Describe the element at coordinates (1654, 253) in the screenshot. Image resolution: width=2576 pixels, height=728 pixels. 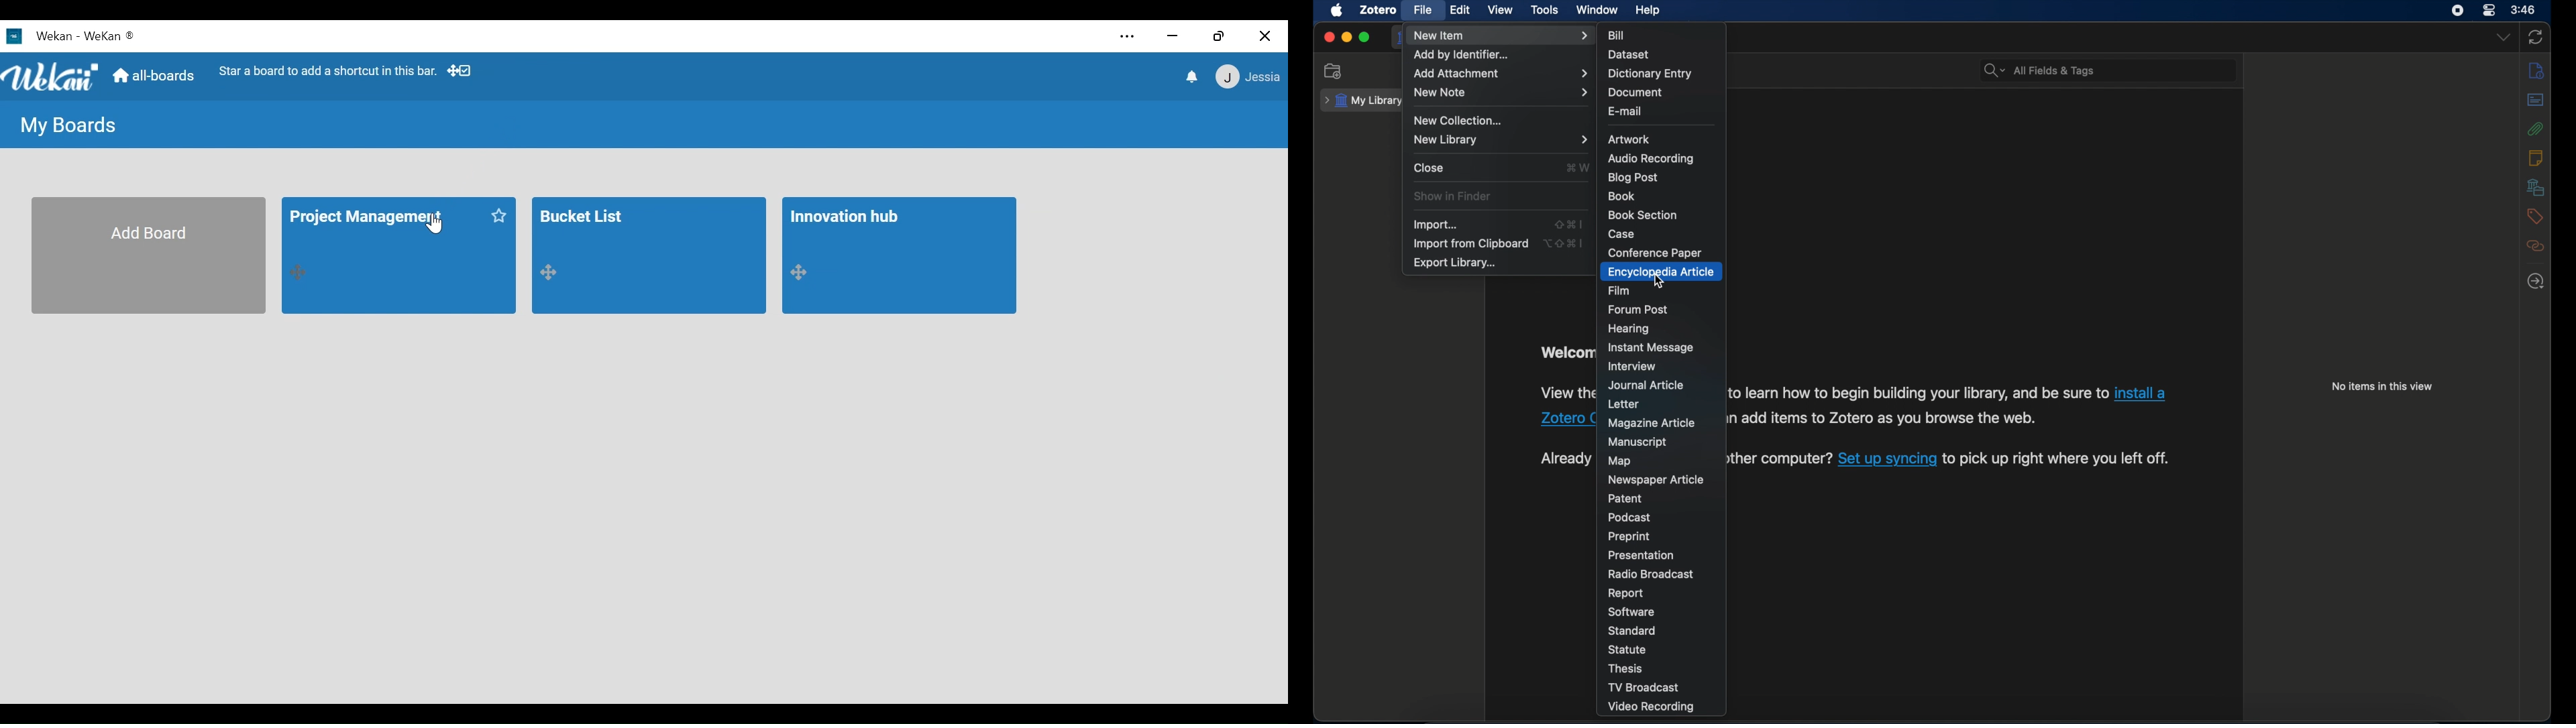
I see `conference paper` at that location.